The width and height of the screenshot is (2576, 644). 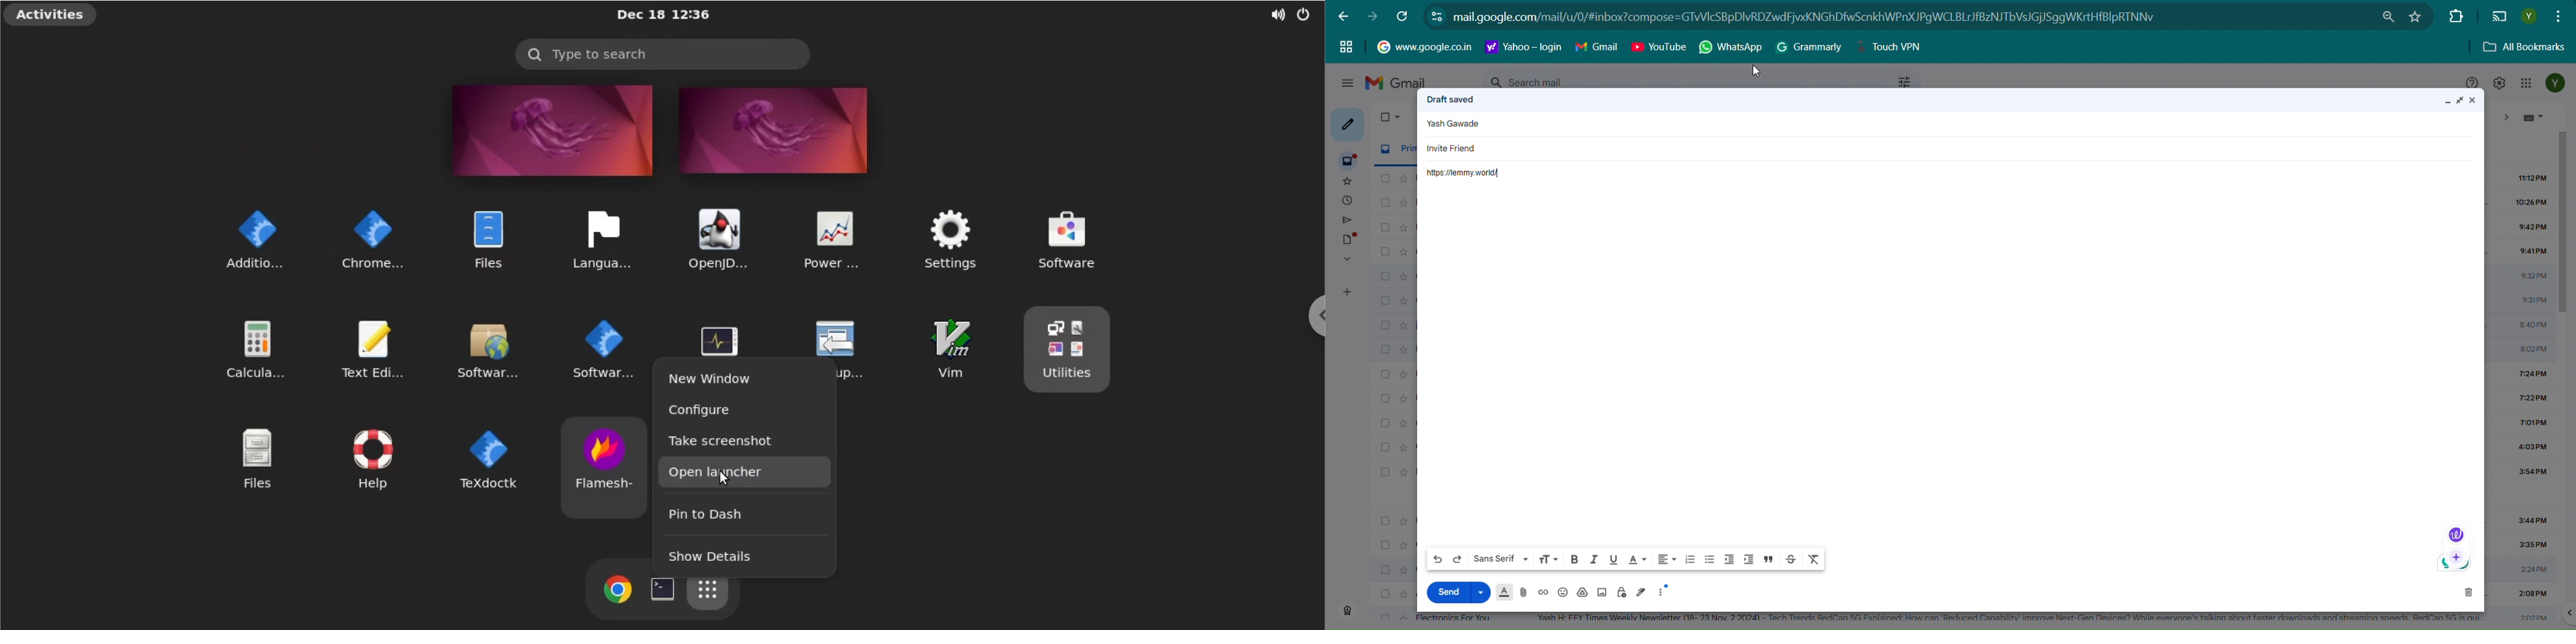 I want to click on take screenshot, so click(x=739, y=442).